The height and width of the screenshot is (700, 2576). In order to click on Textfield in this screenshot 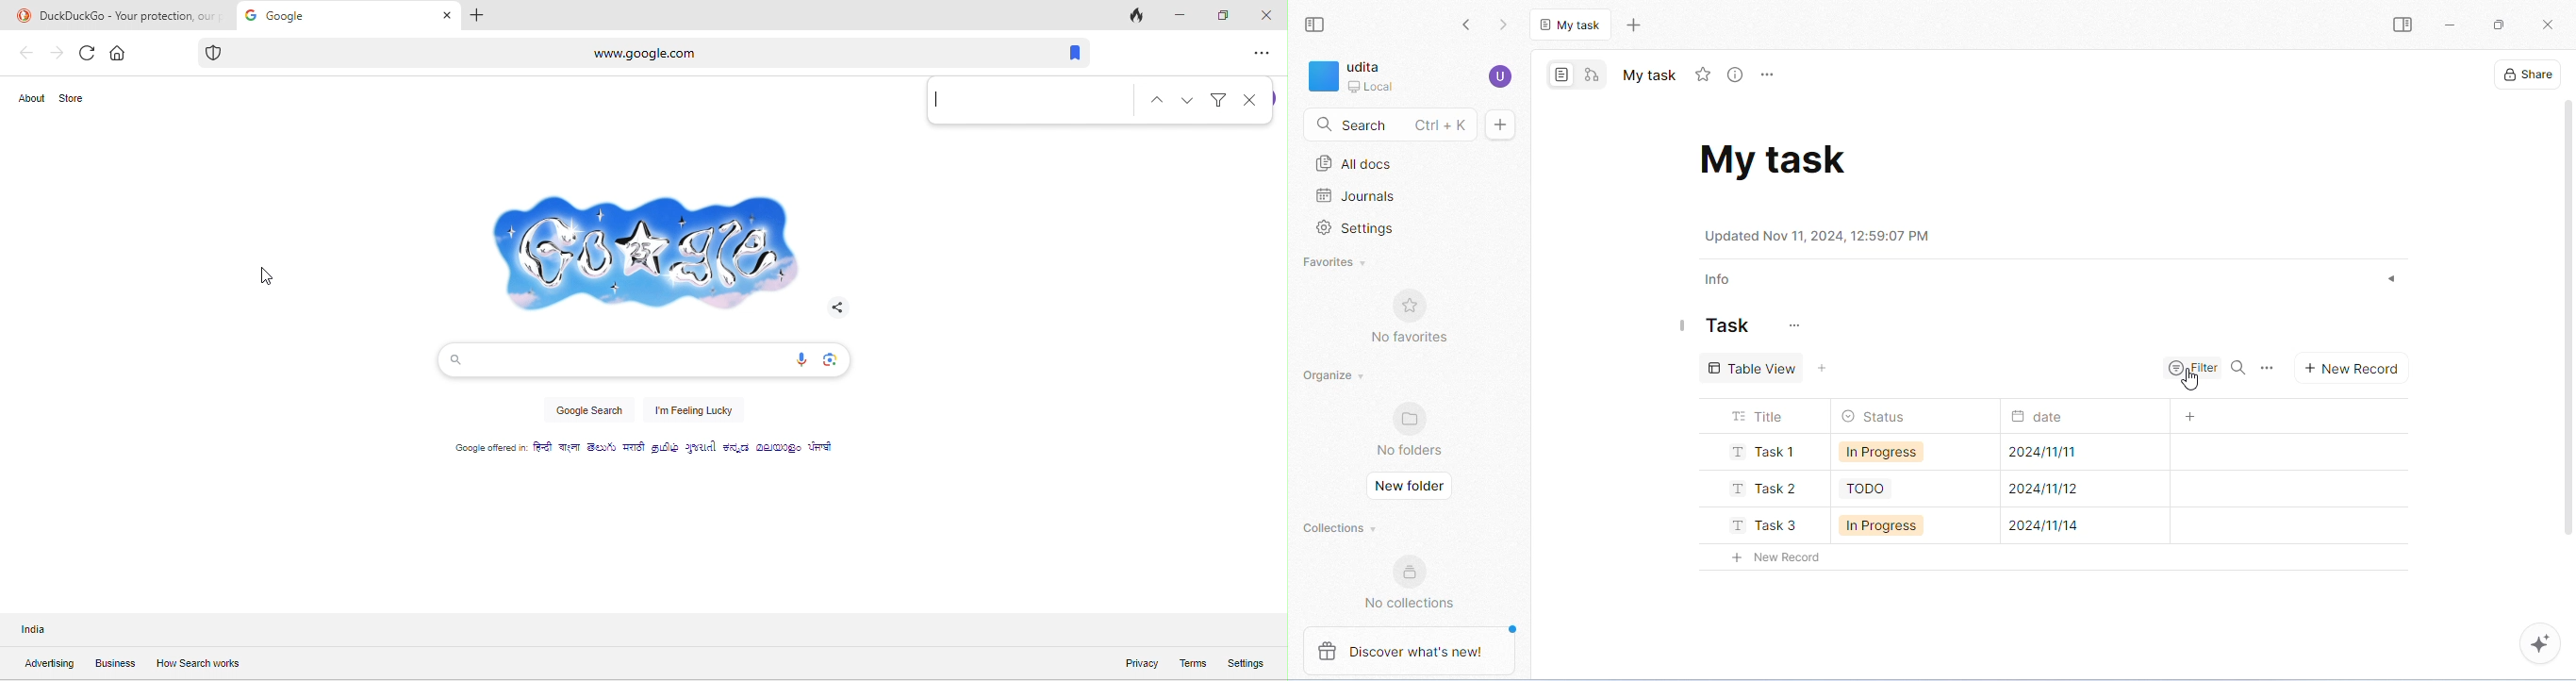, I will do `click(1029, 102)`.